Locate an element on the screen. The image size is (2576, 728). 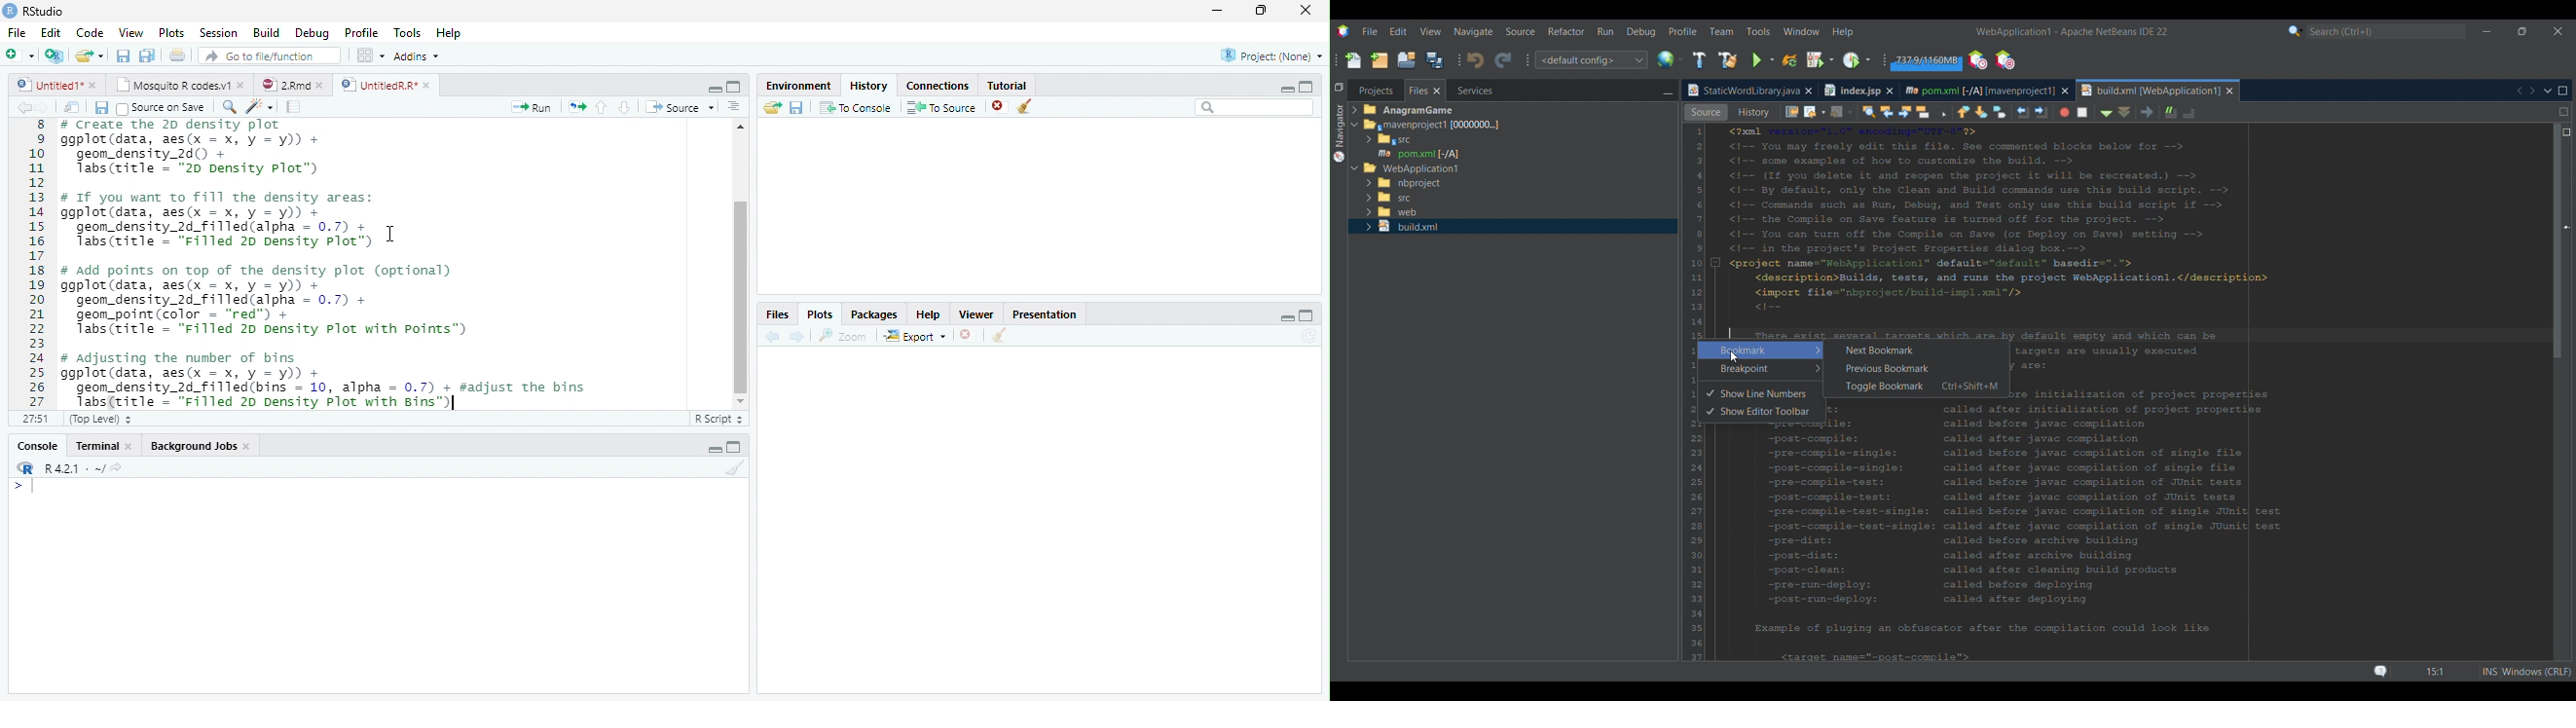
Team menu is located at coordinates (1721, 31).